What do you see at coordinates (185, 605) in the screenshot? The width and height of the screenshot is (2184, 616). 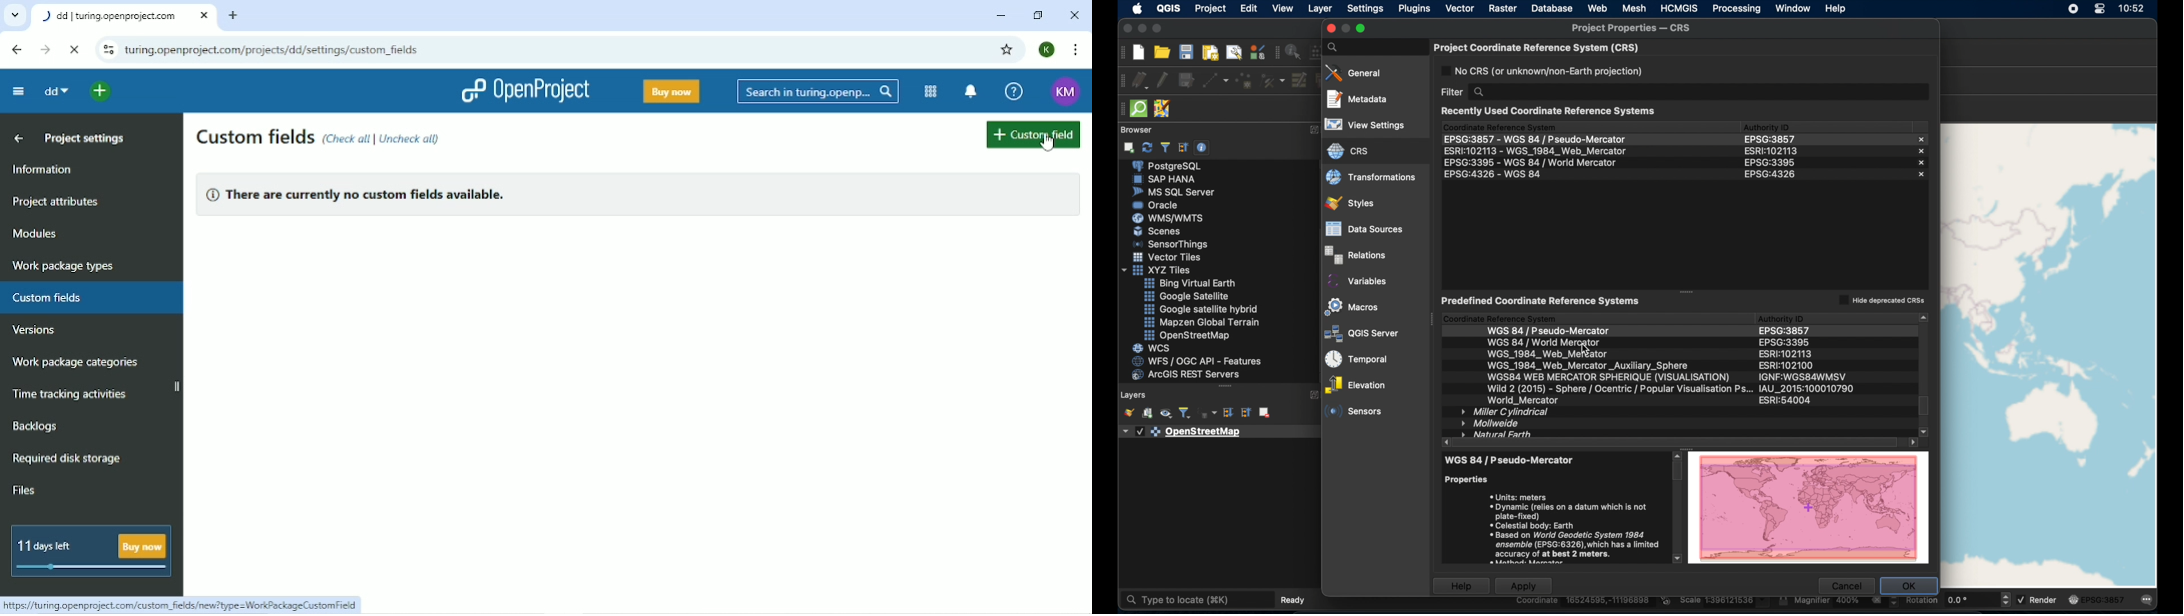 I see `https://turing.openproject.com/custom_fields/new?type=WorkPackageCustomfielf` at bounding box center [185, 605].